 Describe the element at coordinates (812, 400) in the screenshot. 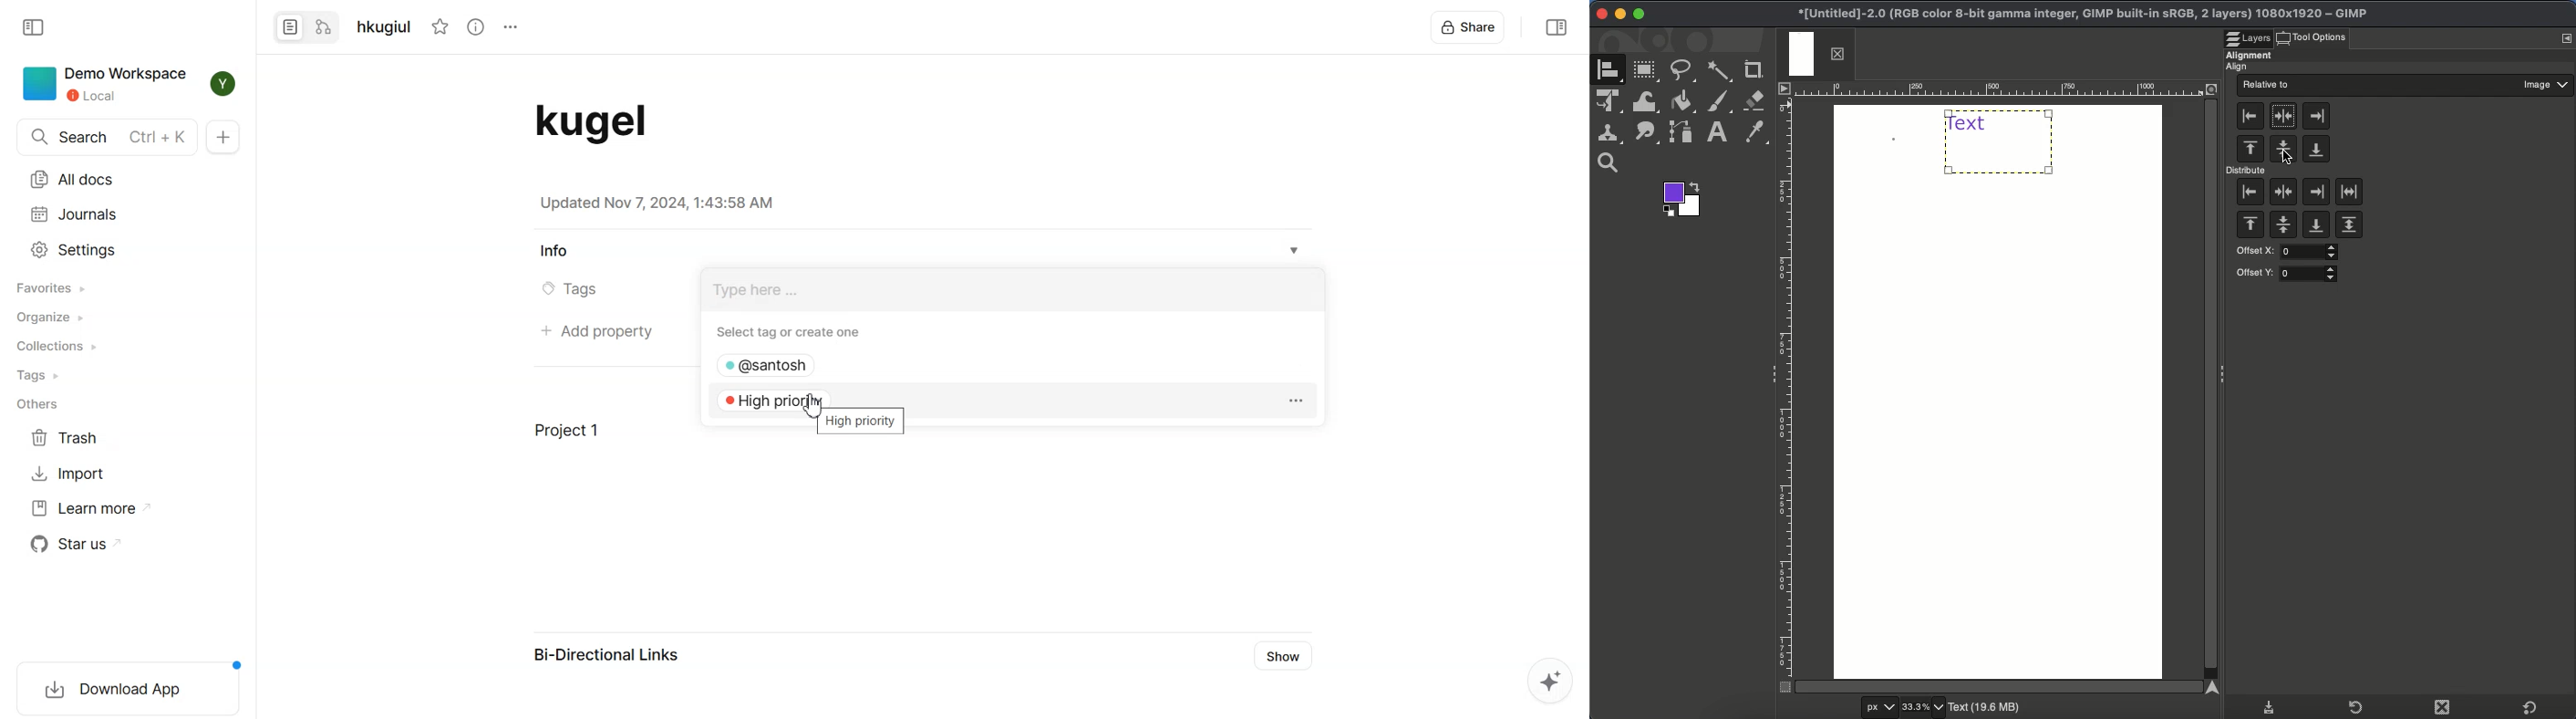

I see `High priority` at that location.